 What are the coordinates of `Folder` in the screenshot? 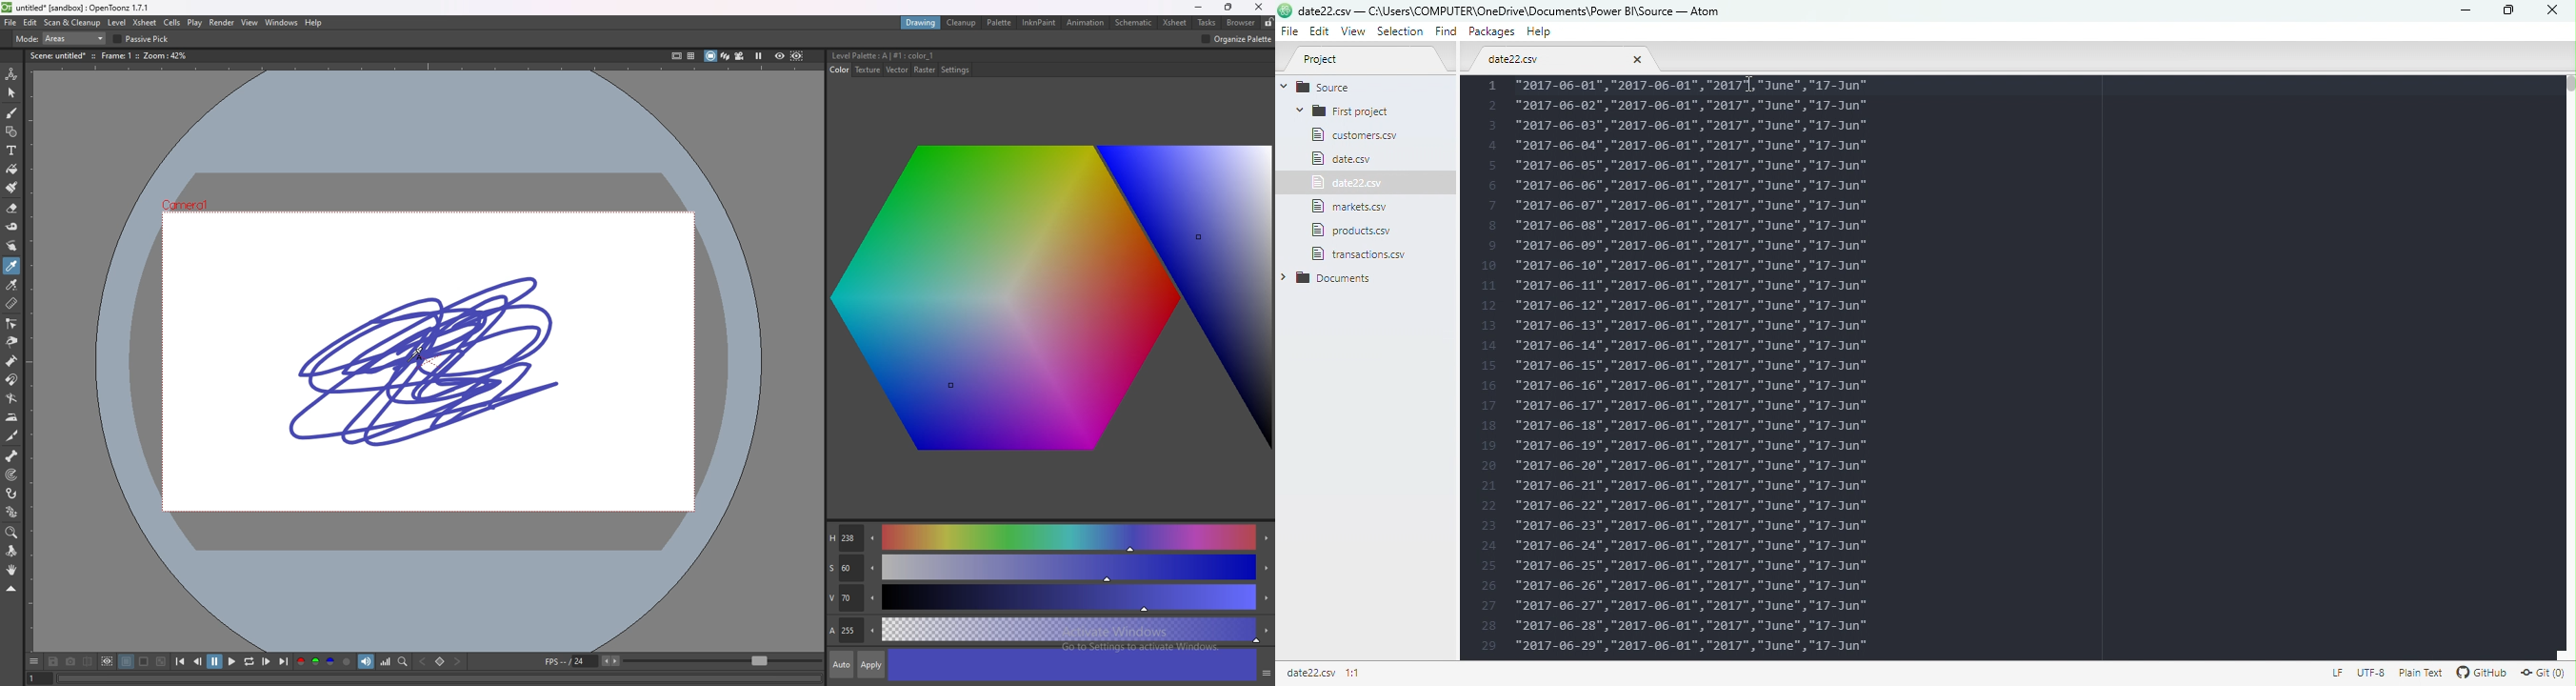 It's located at (1347, 253).